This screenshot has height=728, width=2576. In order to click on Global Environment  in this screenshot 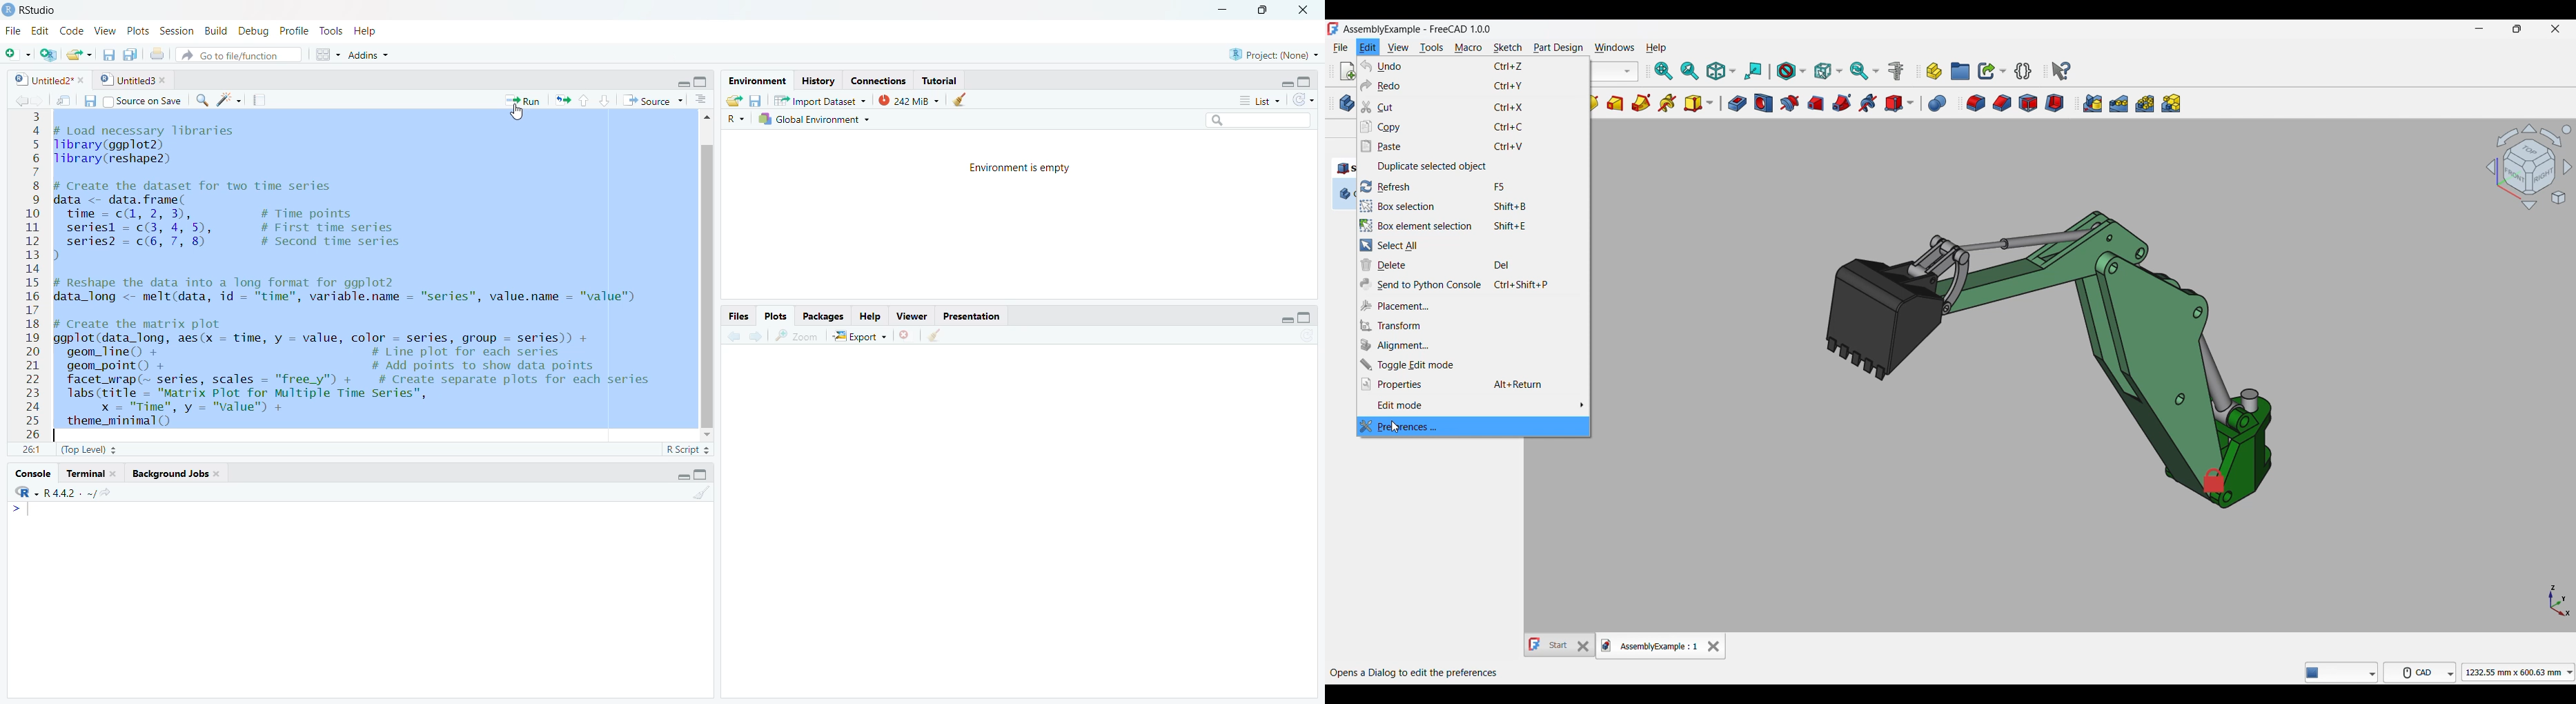, I will do `click(820, 119)`.